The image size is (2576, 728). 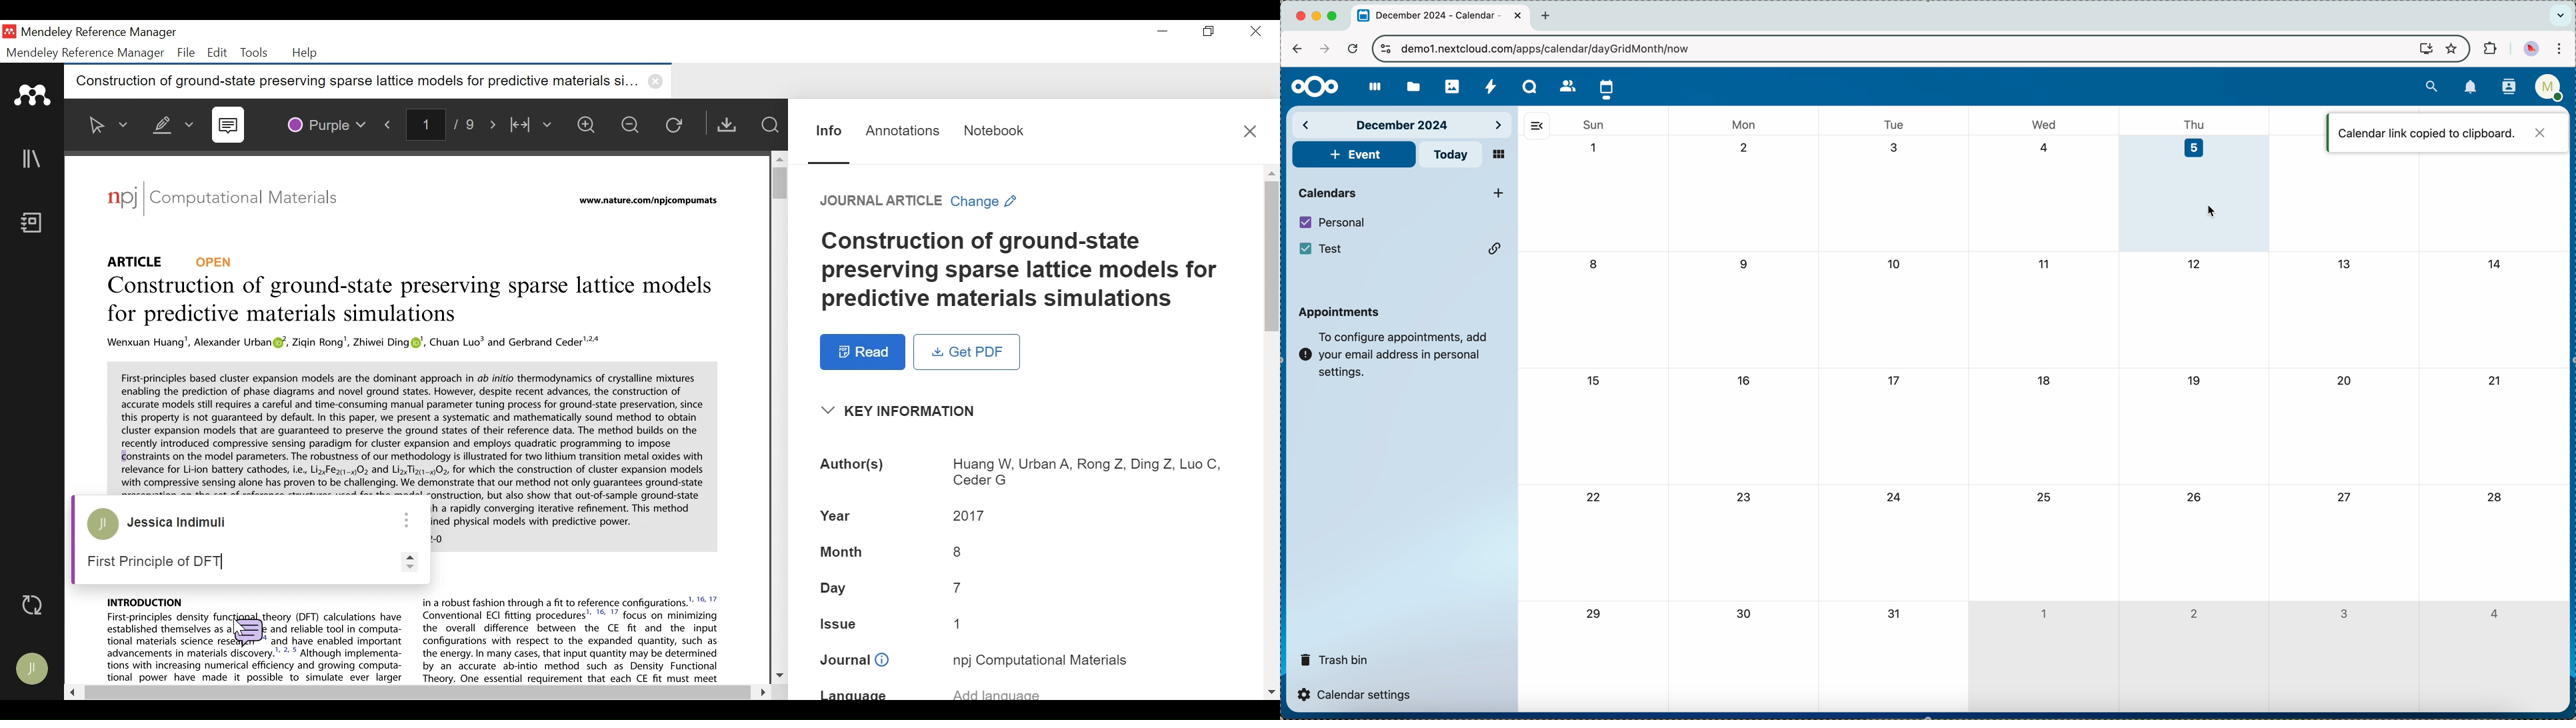 What do you see at coordinates (729, 125) in the screenshot?
I see `Get PDF` at bounding box center [729, 125].